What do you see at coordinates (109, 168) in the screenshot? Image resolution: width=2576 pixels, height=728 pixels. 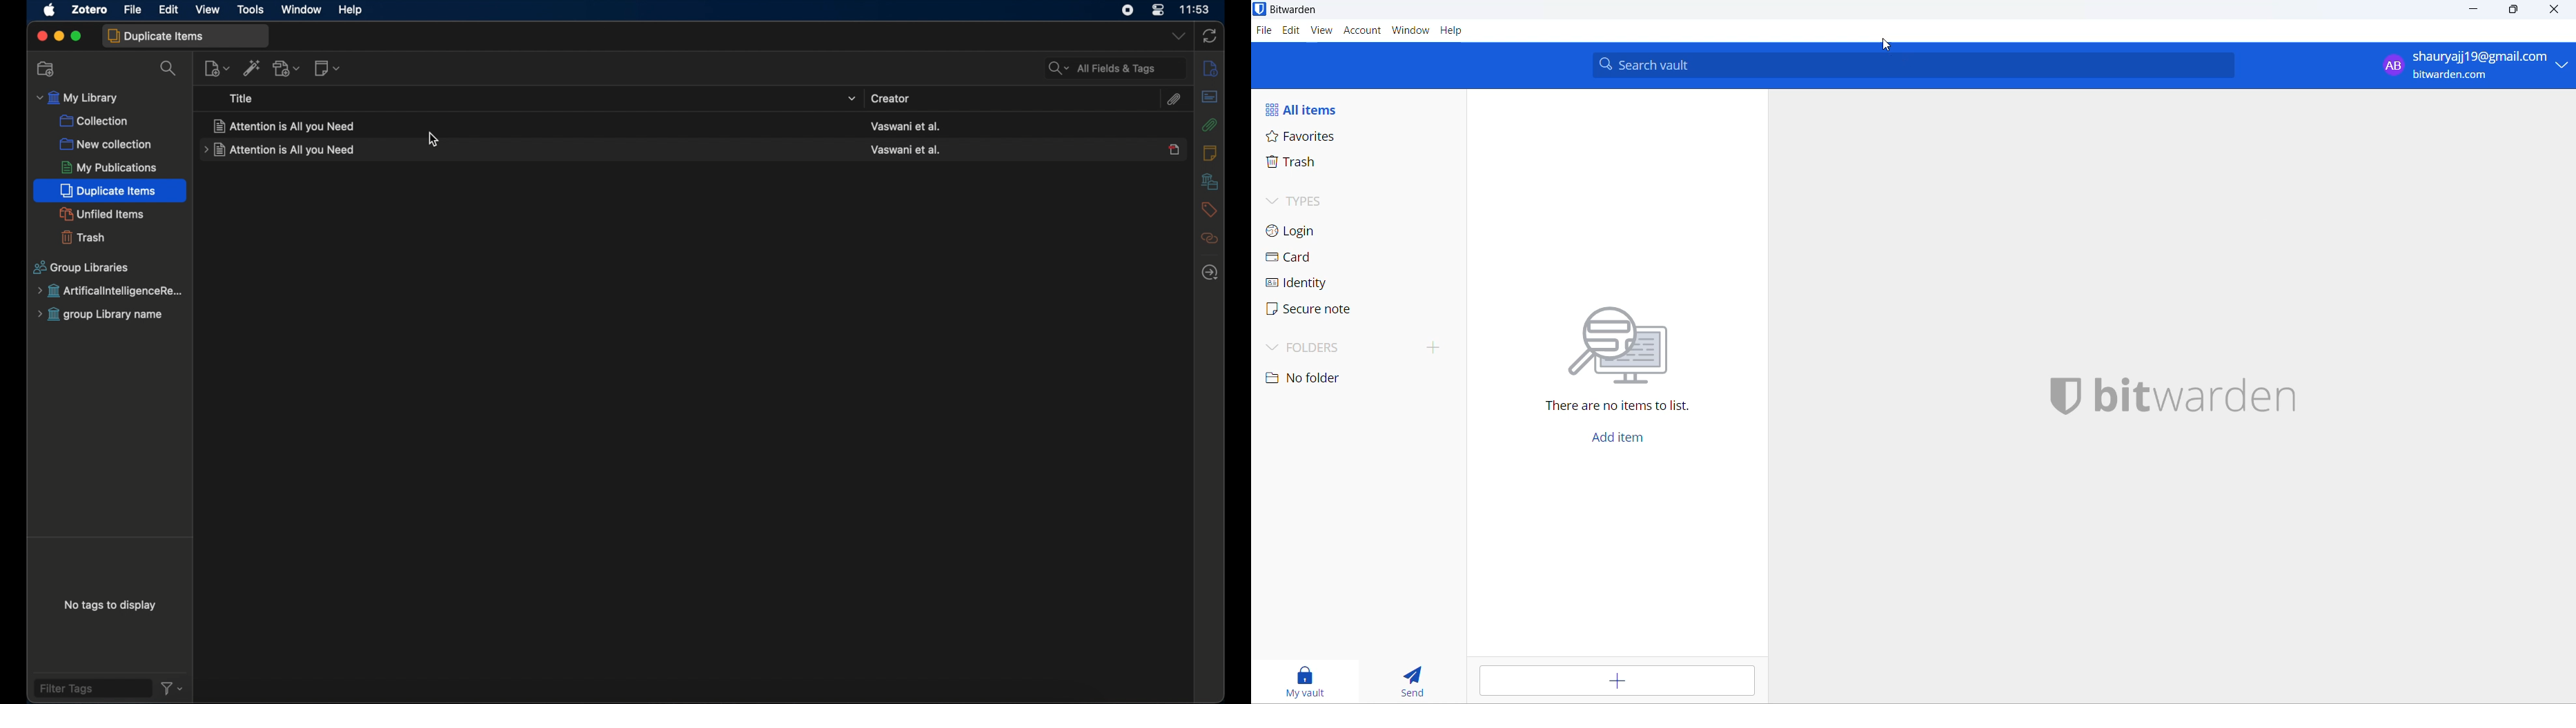 I see `my publications` at bounding box center [109, 168].